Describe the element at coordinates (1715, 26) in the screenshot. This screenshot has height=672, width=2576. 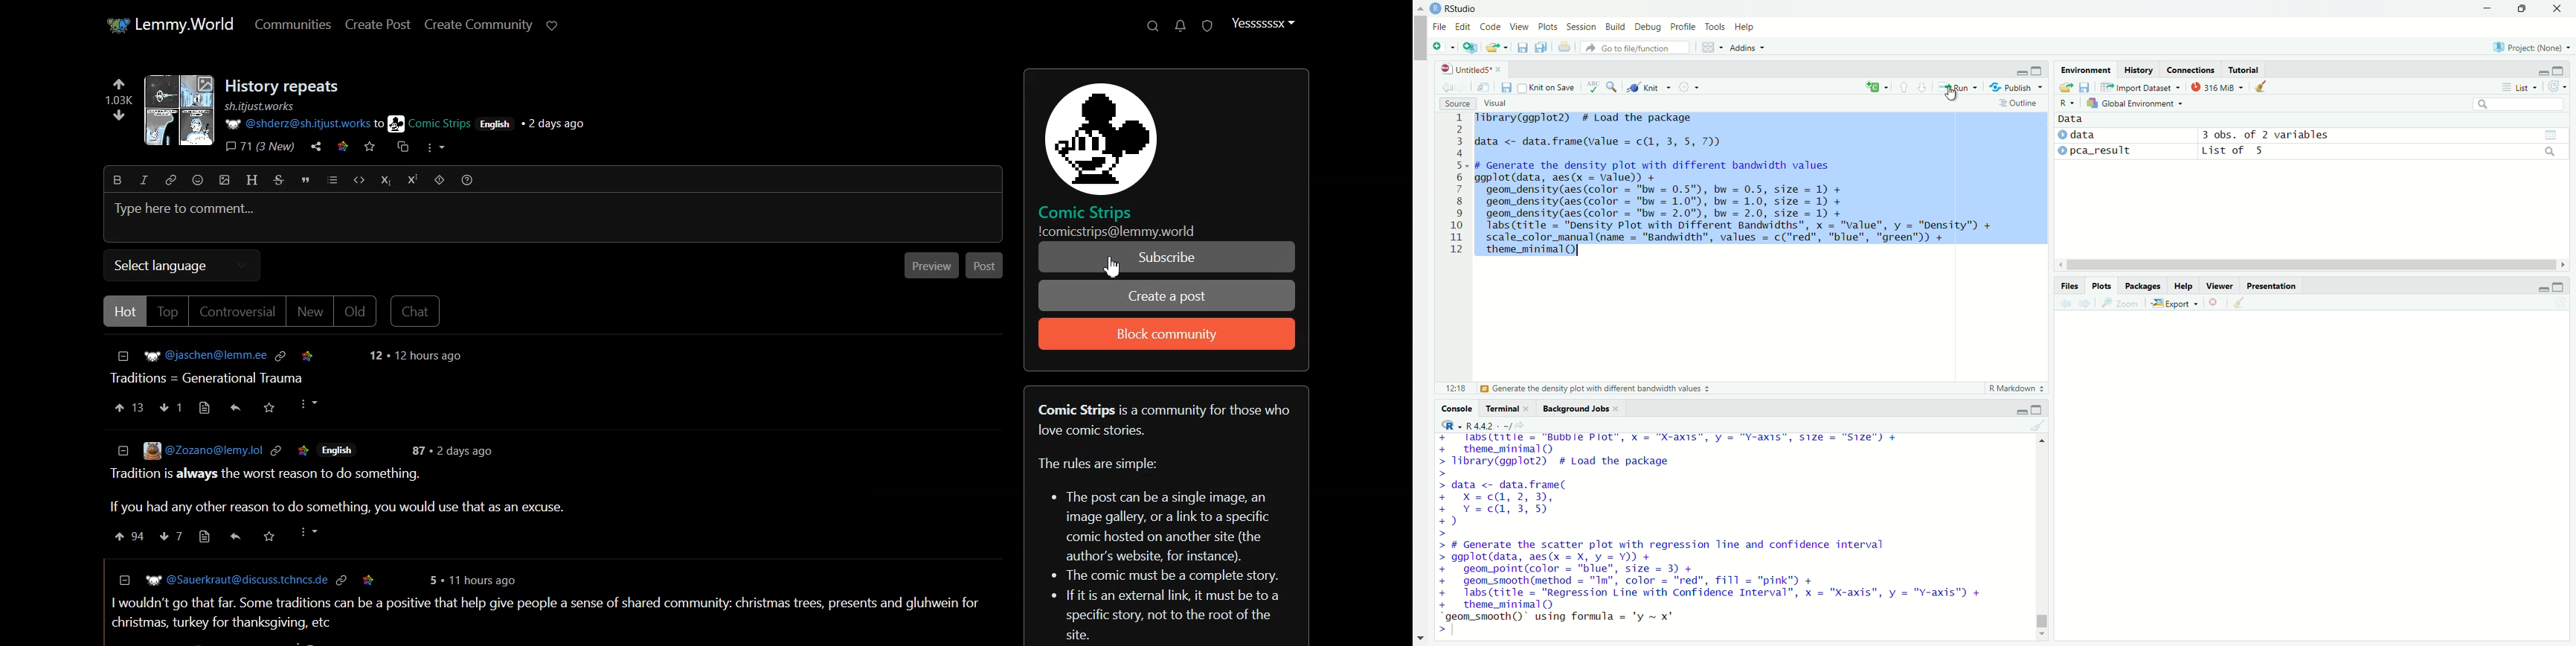
I see `Tools` at that location.